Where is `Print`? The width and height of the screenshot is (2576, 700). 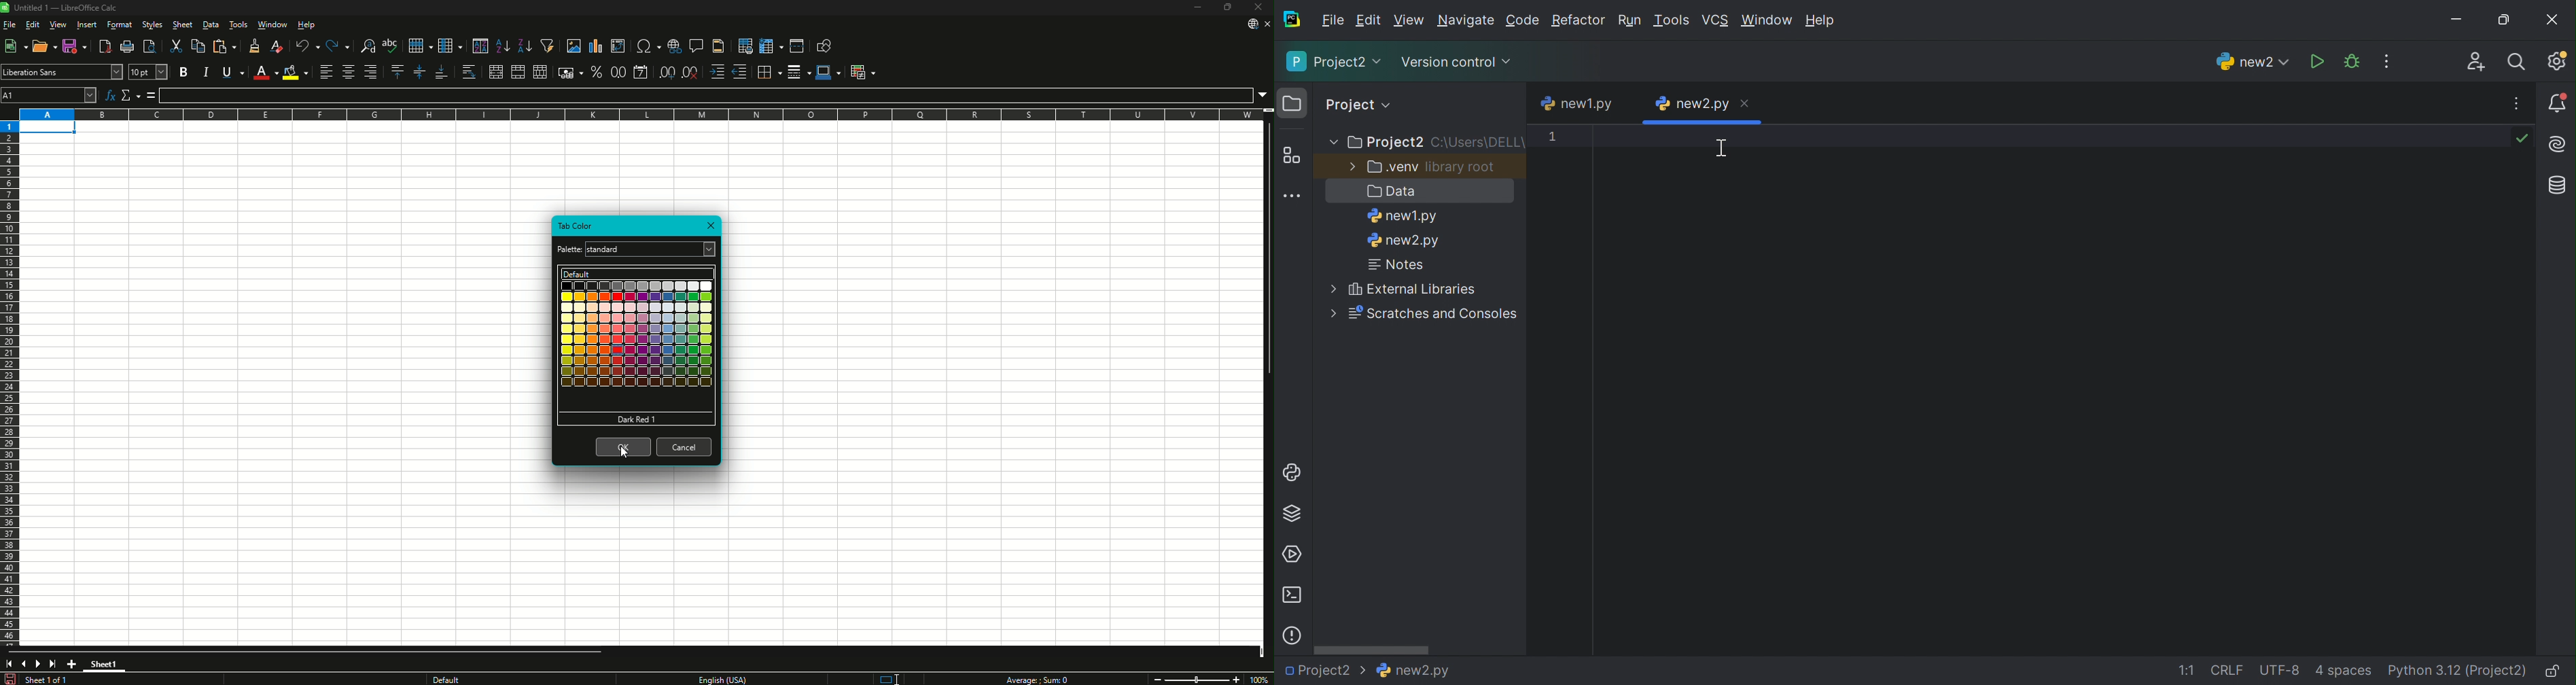 Print is located at coordinates (128, 46).